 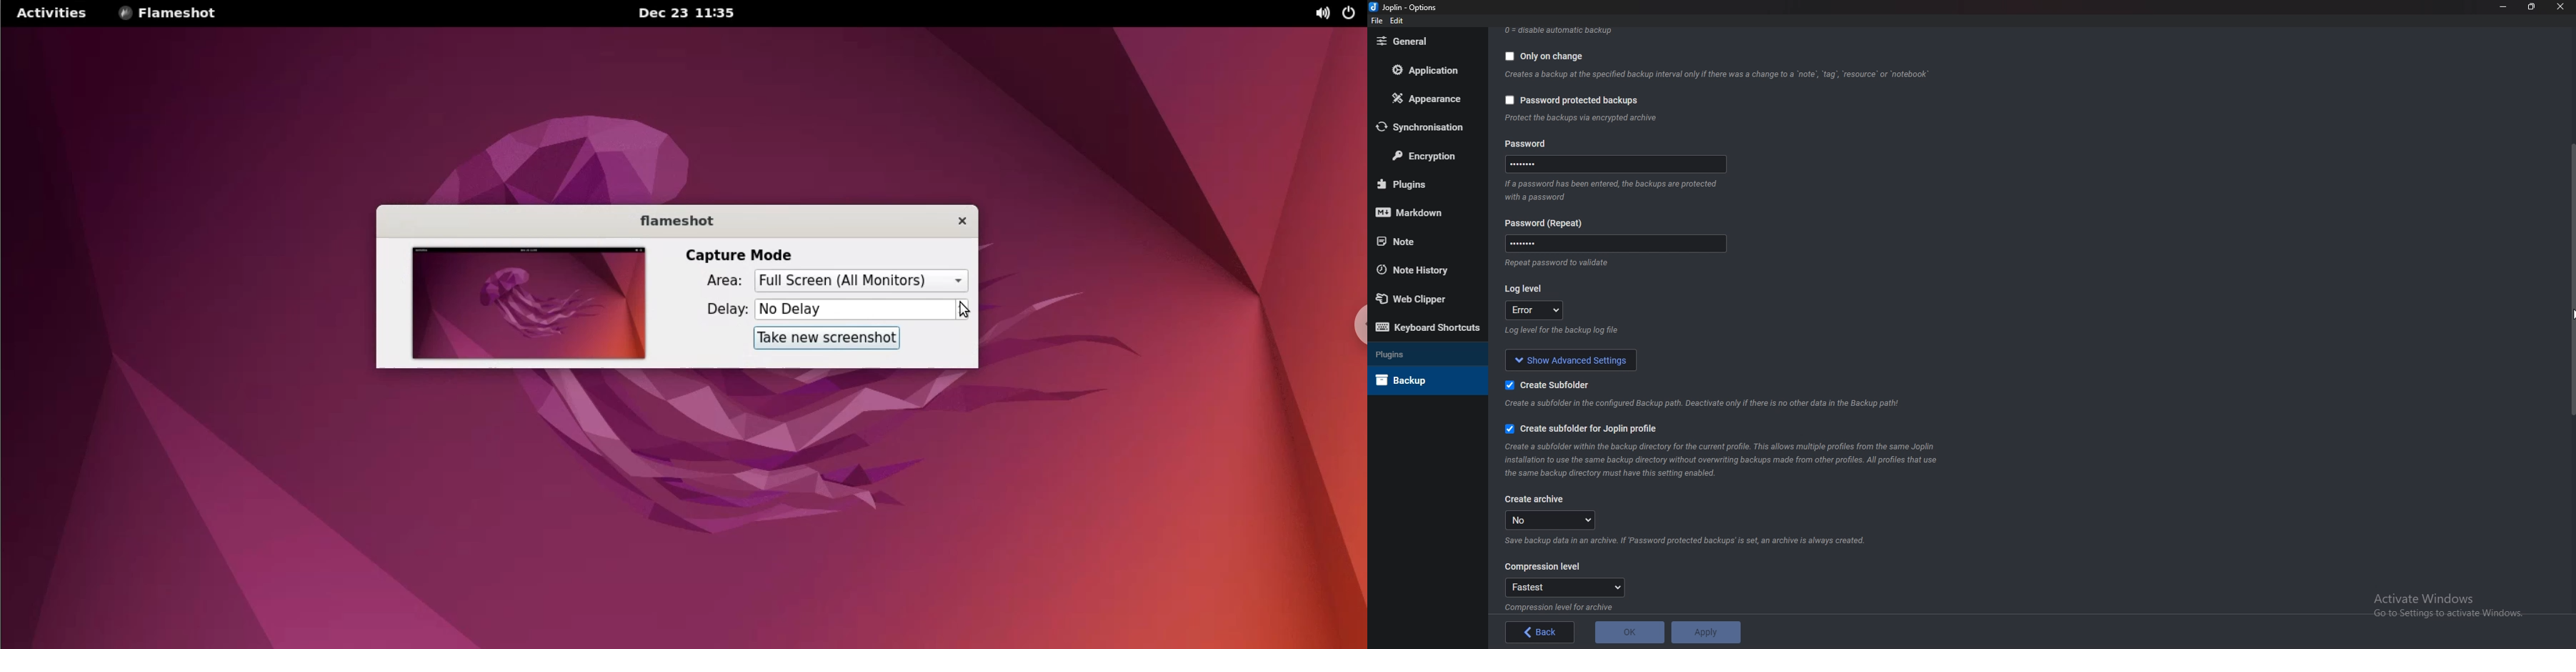 I want to click on apply, so click(x=1706, y=633).